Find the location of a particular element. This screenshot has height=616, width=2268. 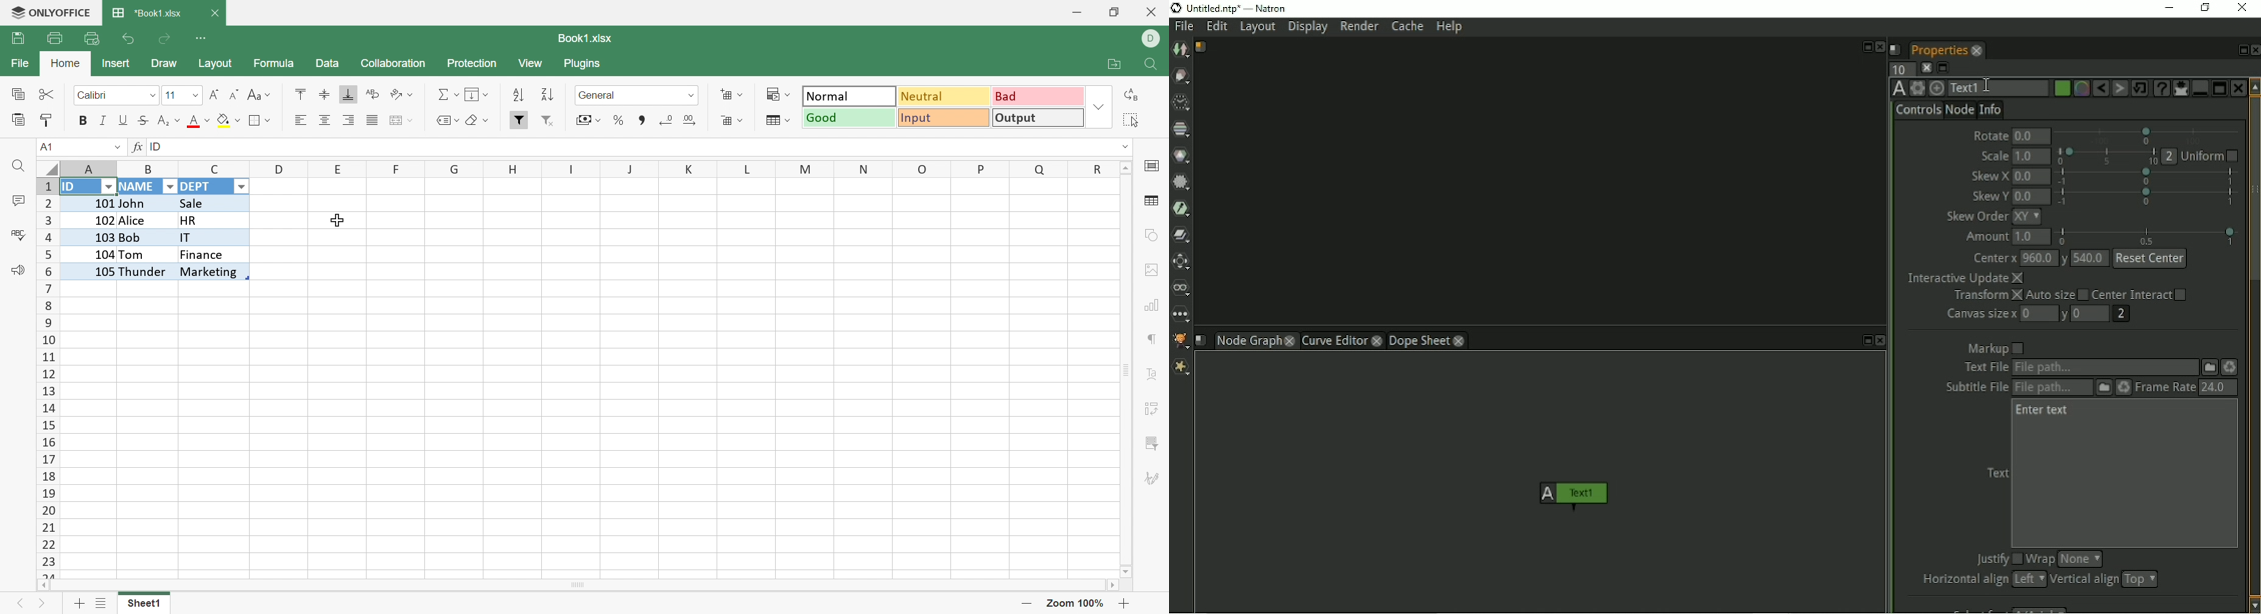

Zoom 100% is located at coordinates (1076, 604).